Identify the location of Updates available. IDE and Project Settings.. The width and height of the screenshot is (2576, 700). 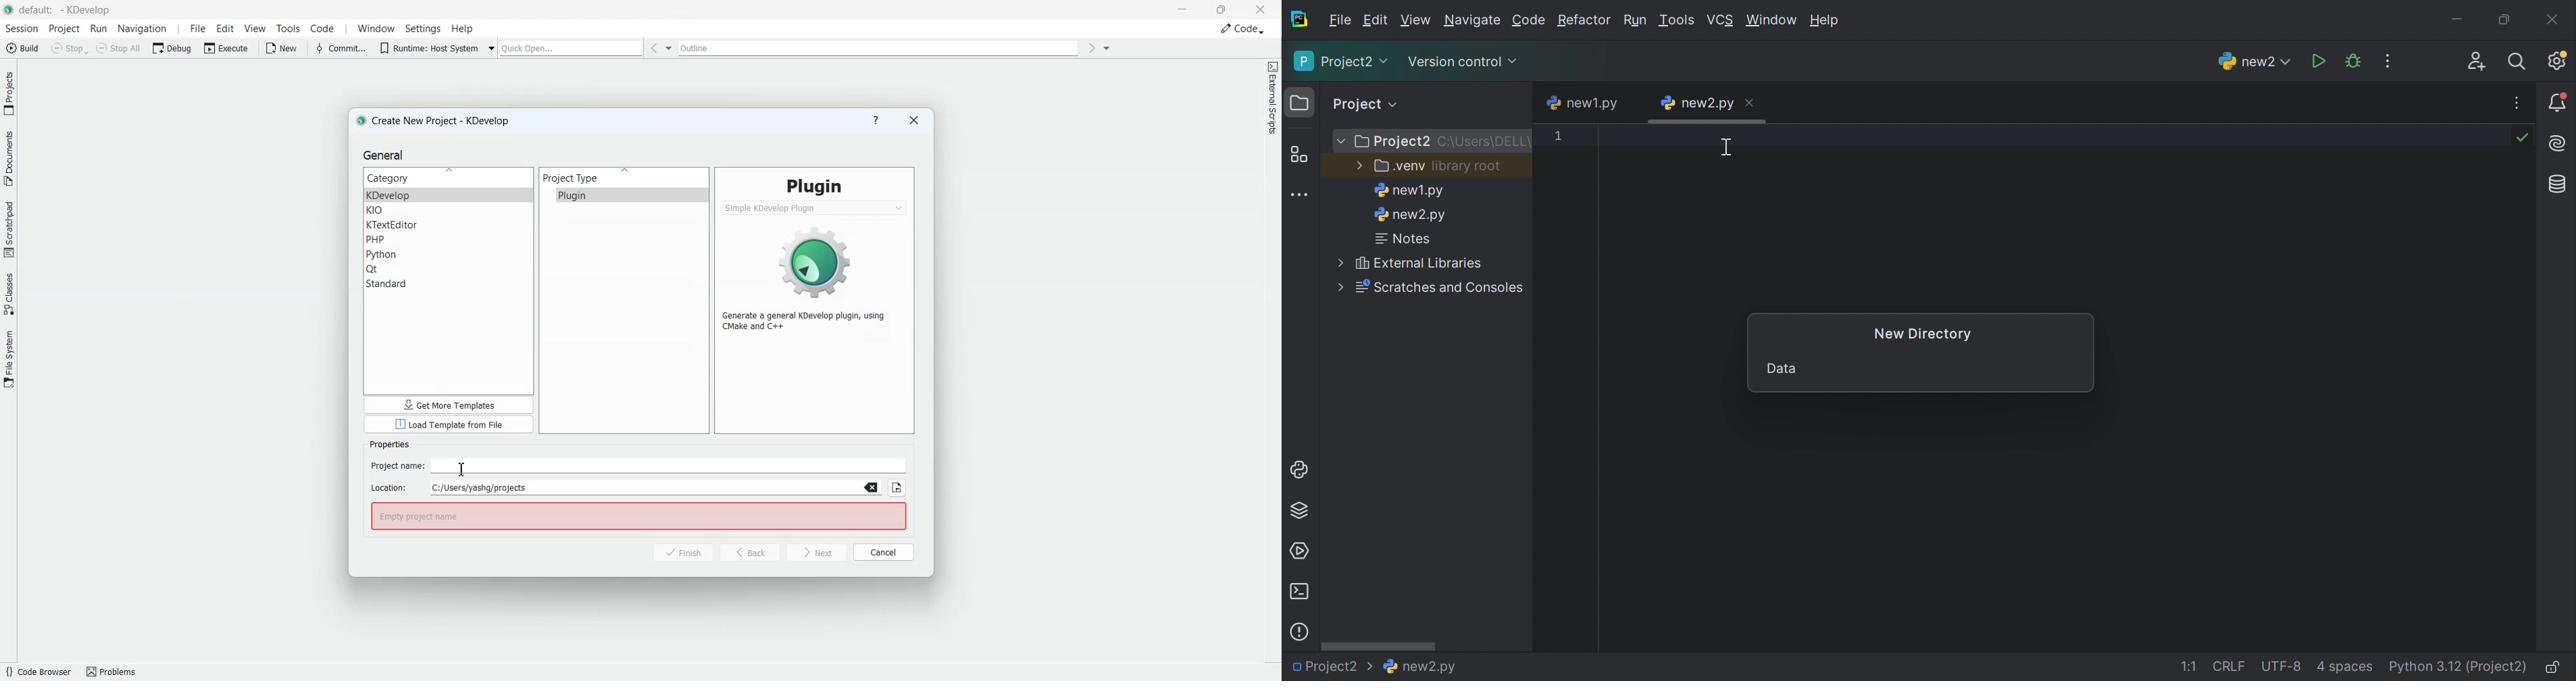
(2559, 61).